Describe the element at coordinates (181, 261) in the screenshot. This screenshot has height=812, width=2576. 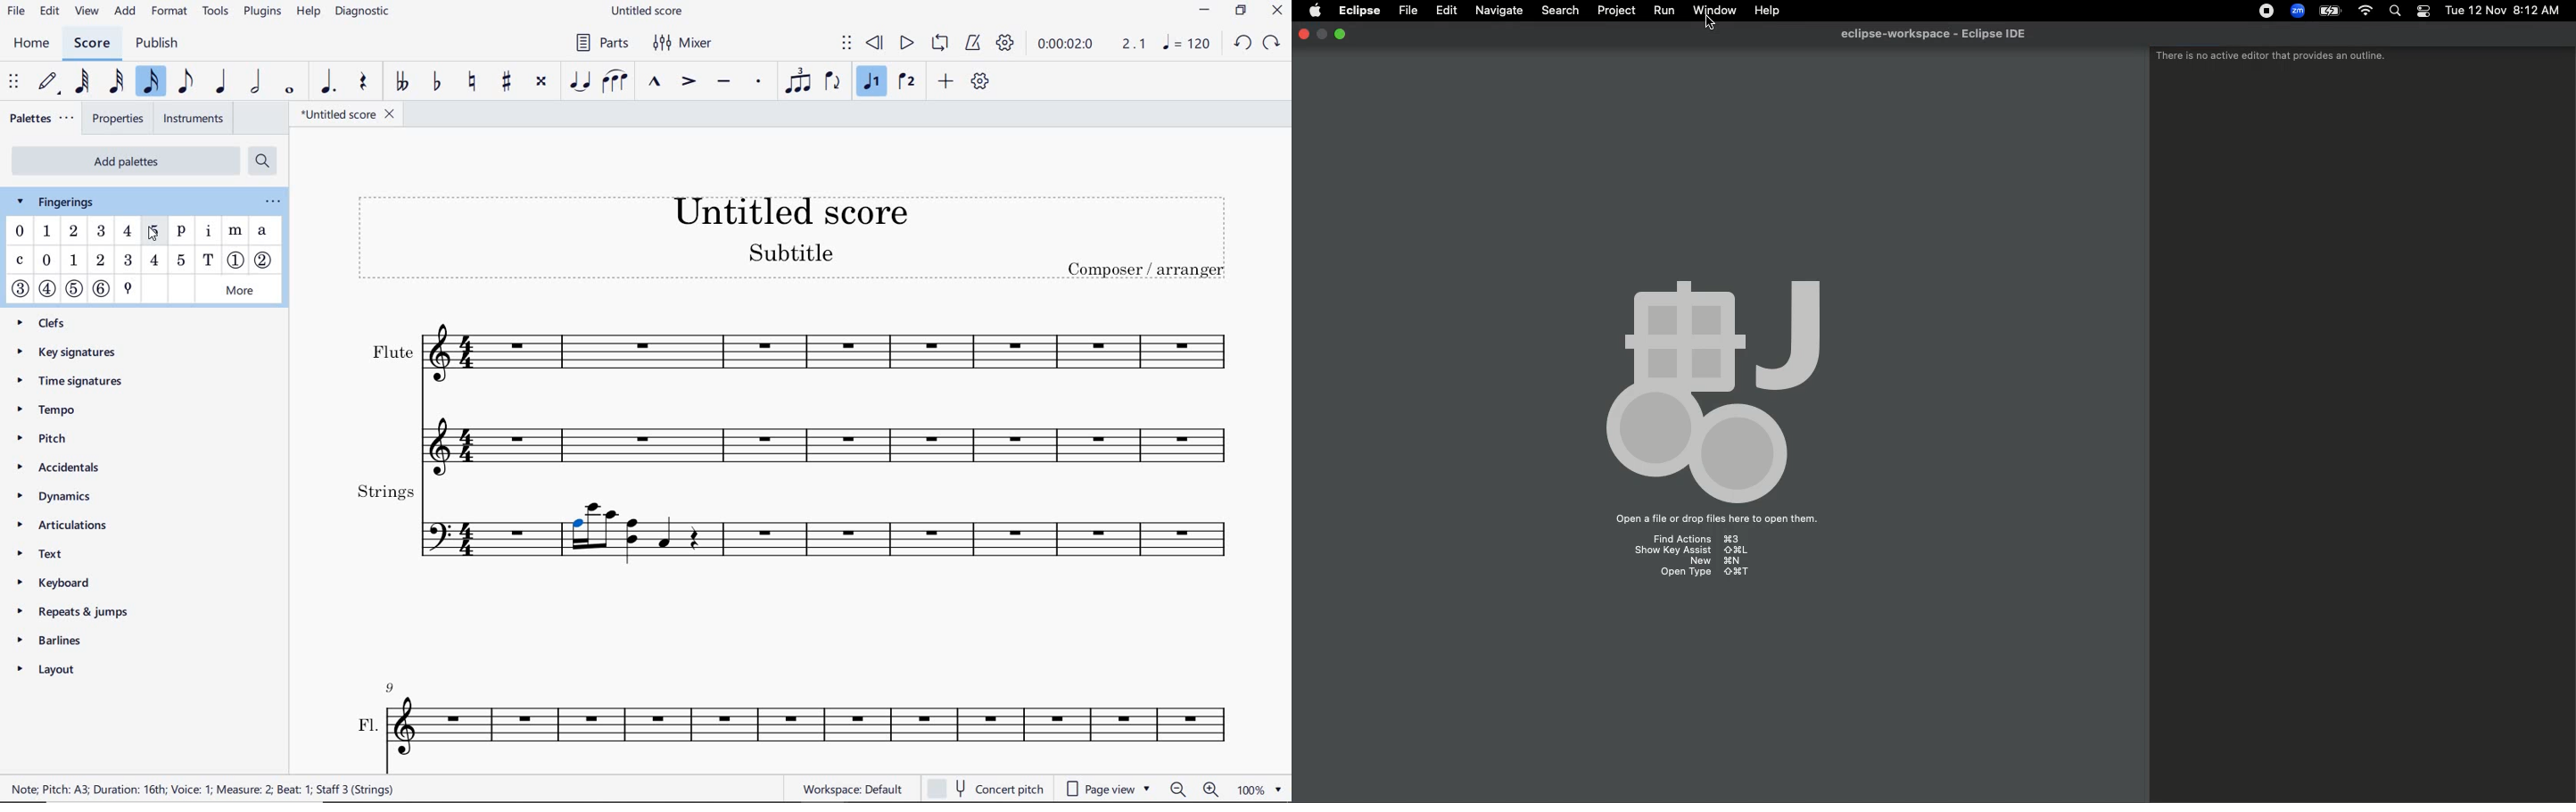
I see `LH GUITAR FINGERING 5` at that location.